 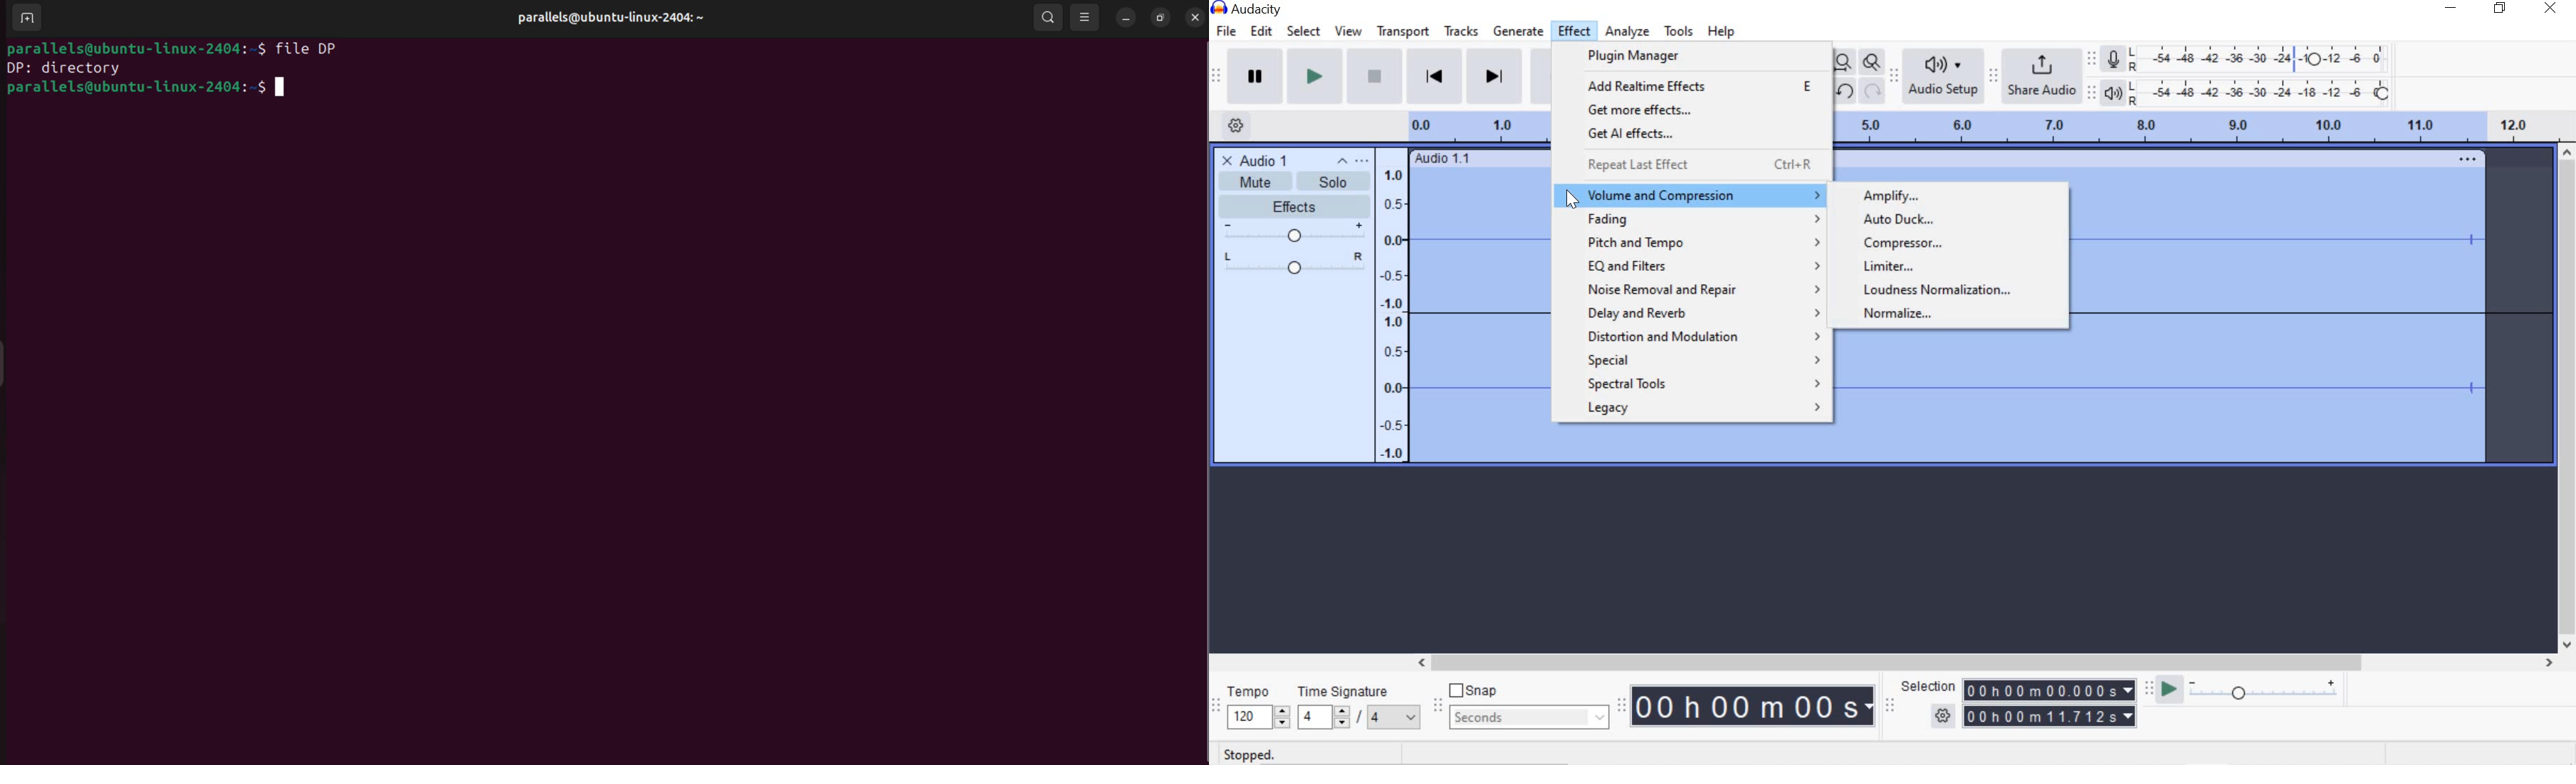 I want to click on get Al effects, so click(x=1697, y=135).